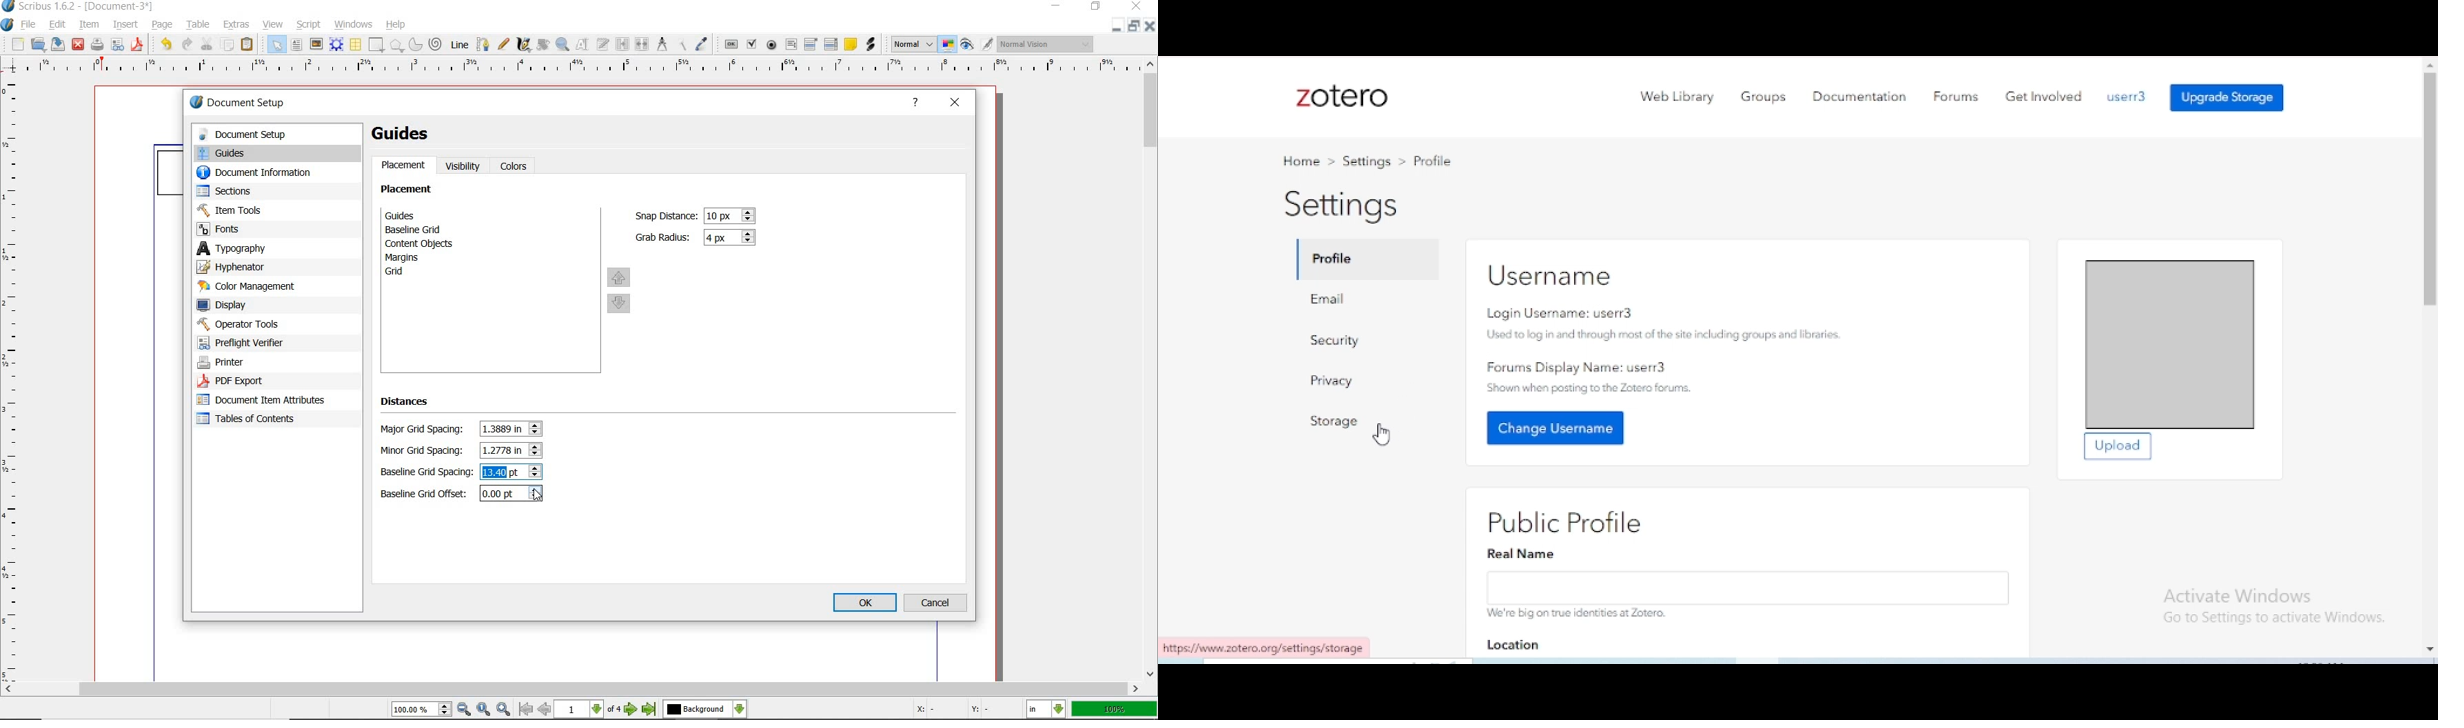  What do you see at coordinates (126, 23) in the screenshot?
I see `insert` at bounding box center [126, 23].